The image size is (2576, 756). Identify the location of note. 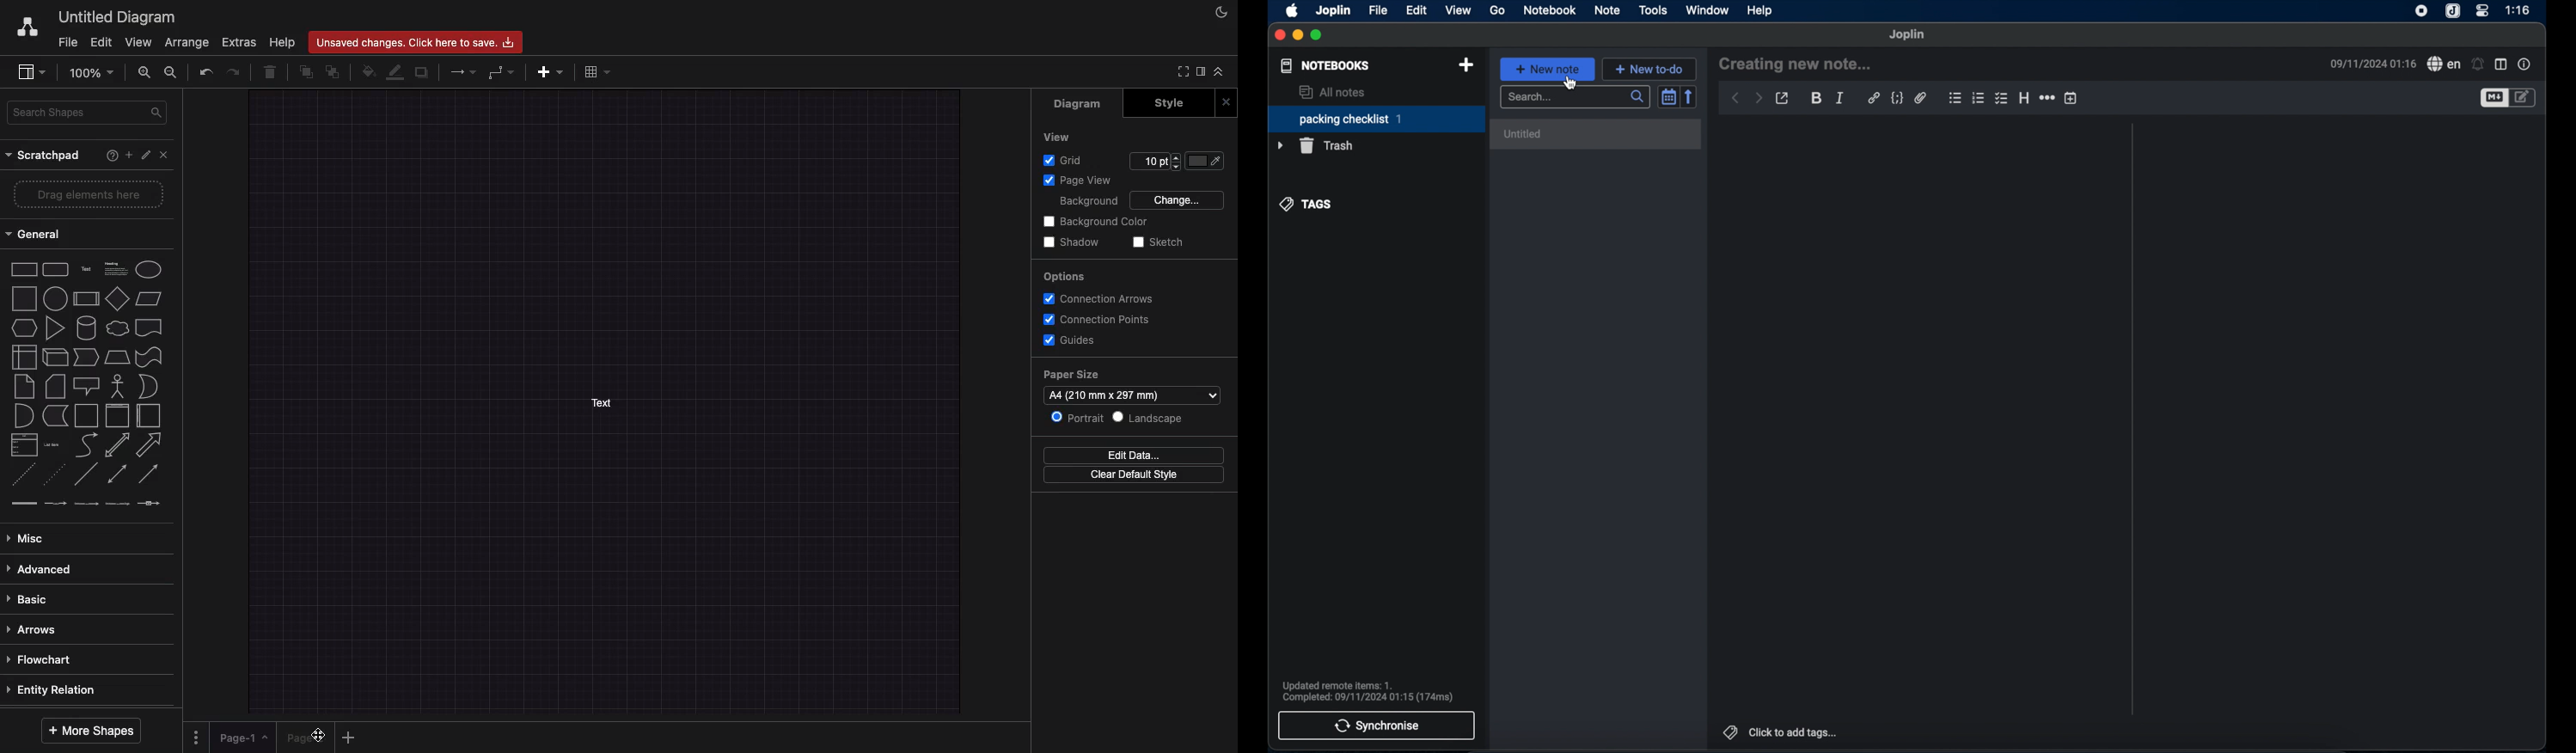
(1608, 10).